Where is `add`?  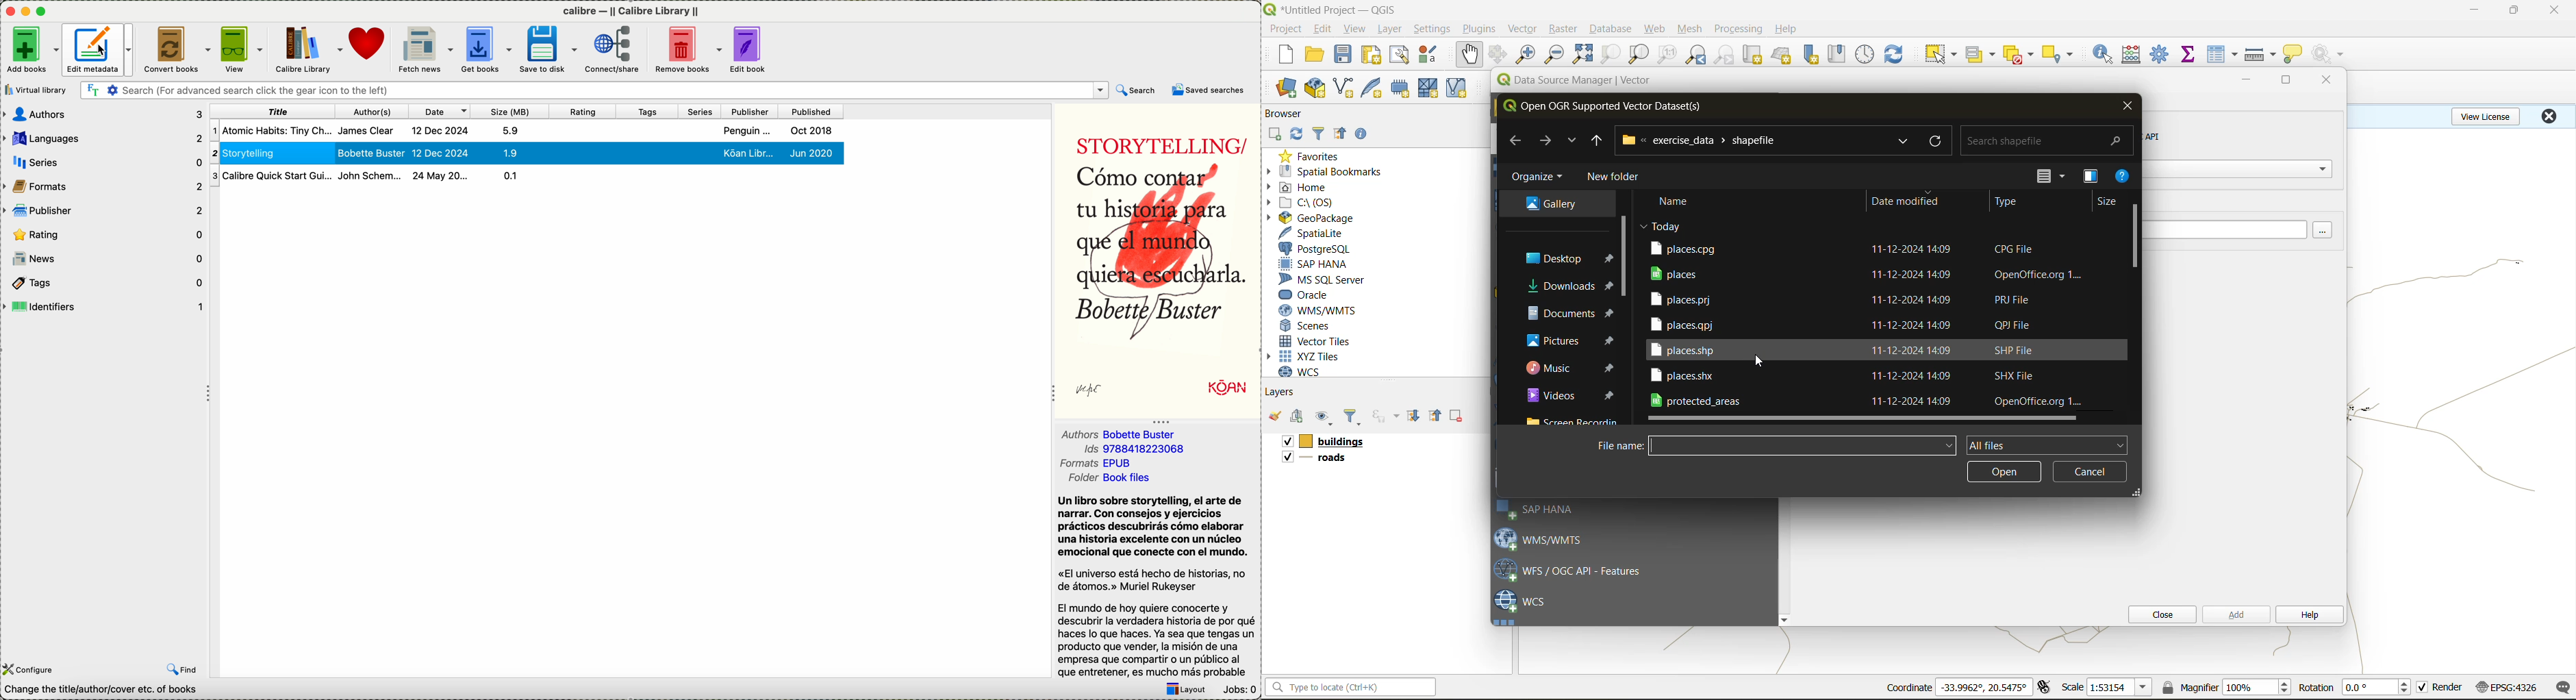 add is located at coordinates (1274, 135).